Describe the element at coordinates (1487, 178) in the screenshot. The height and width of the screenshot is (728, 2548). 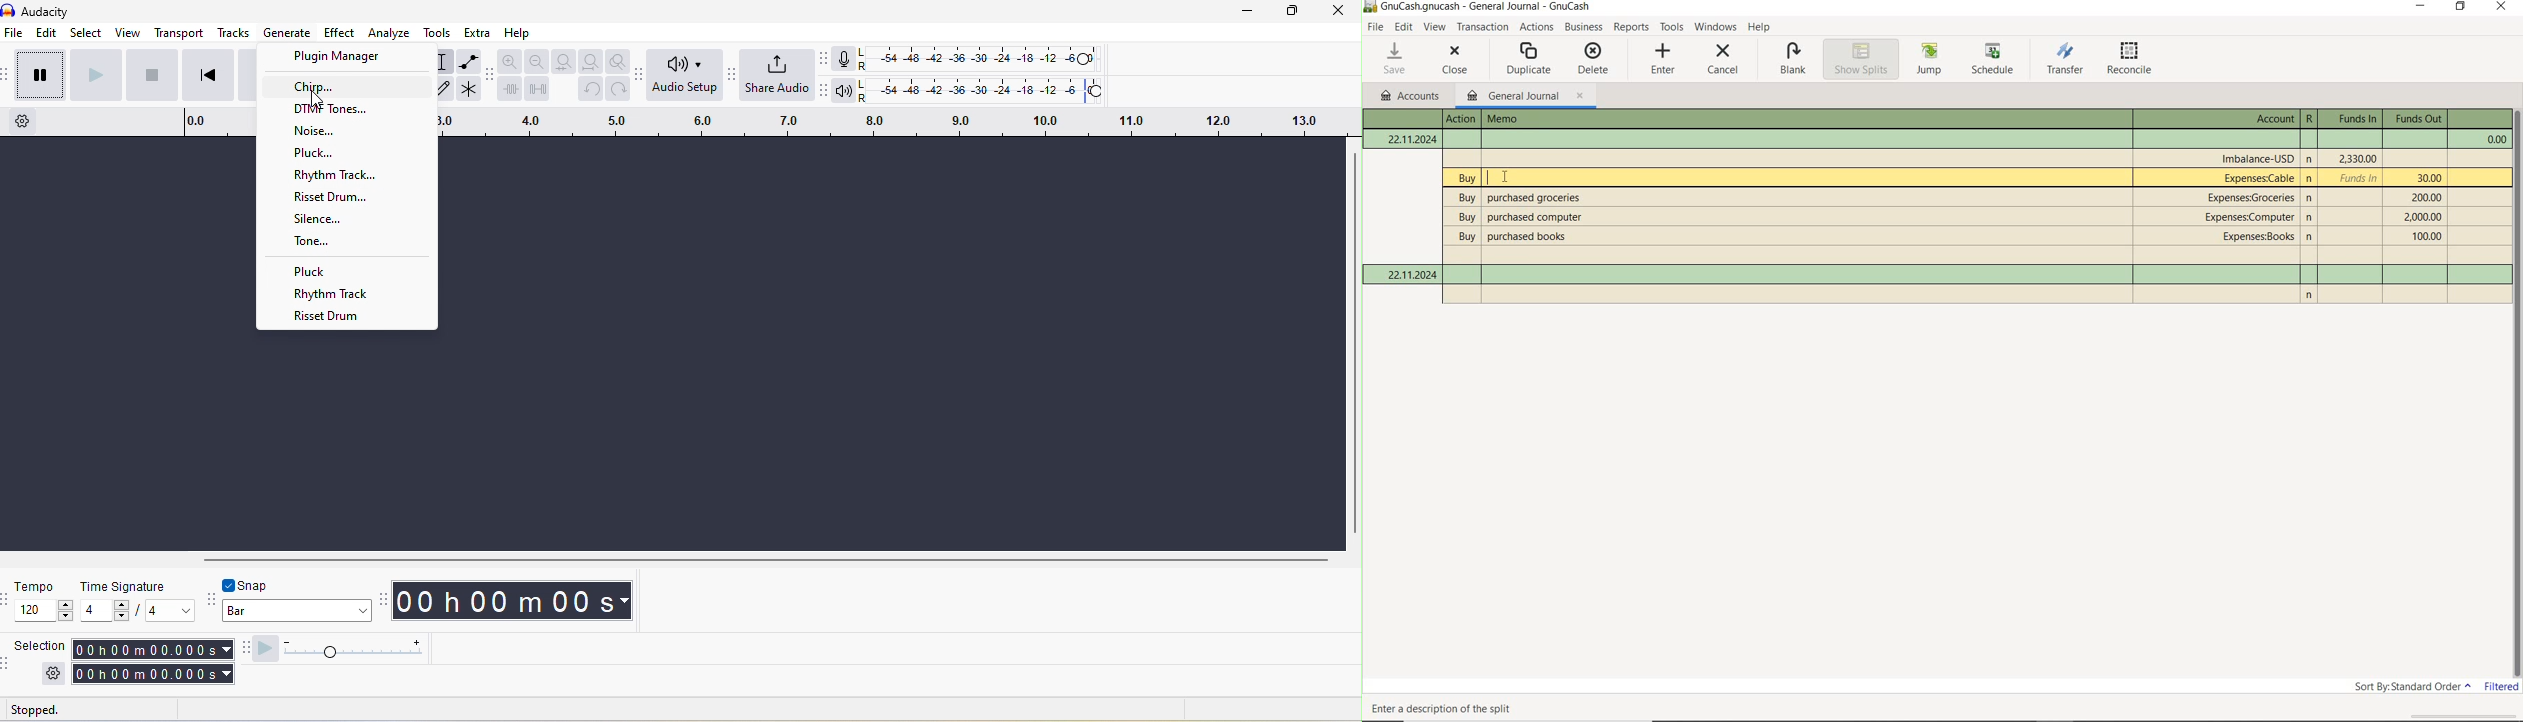
I see `editor` at that location.